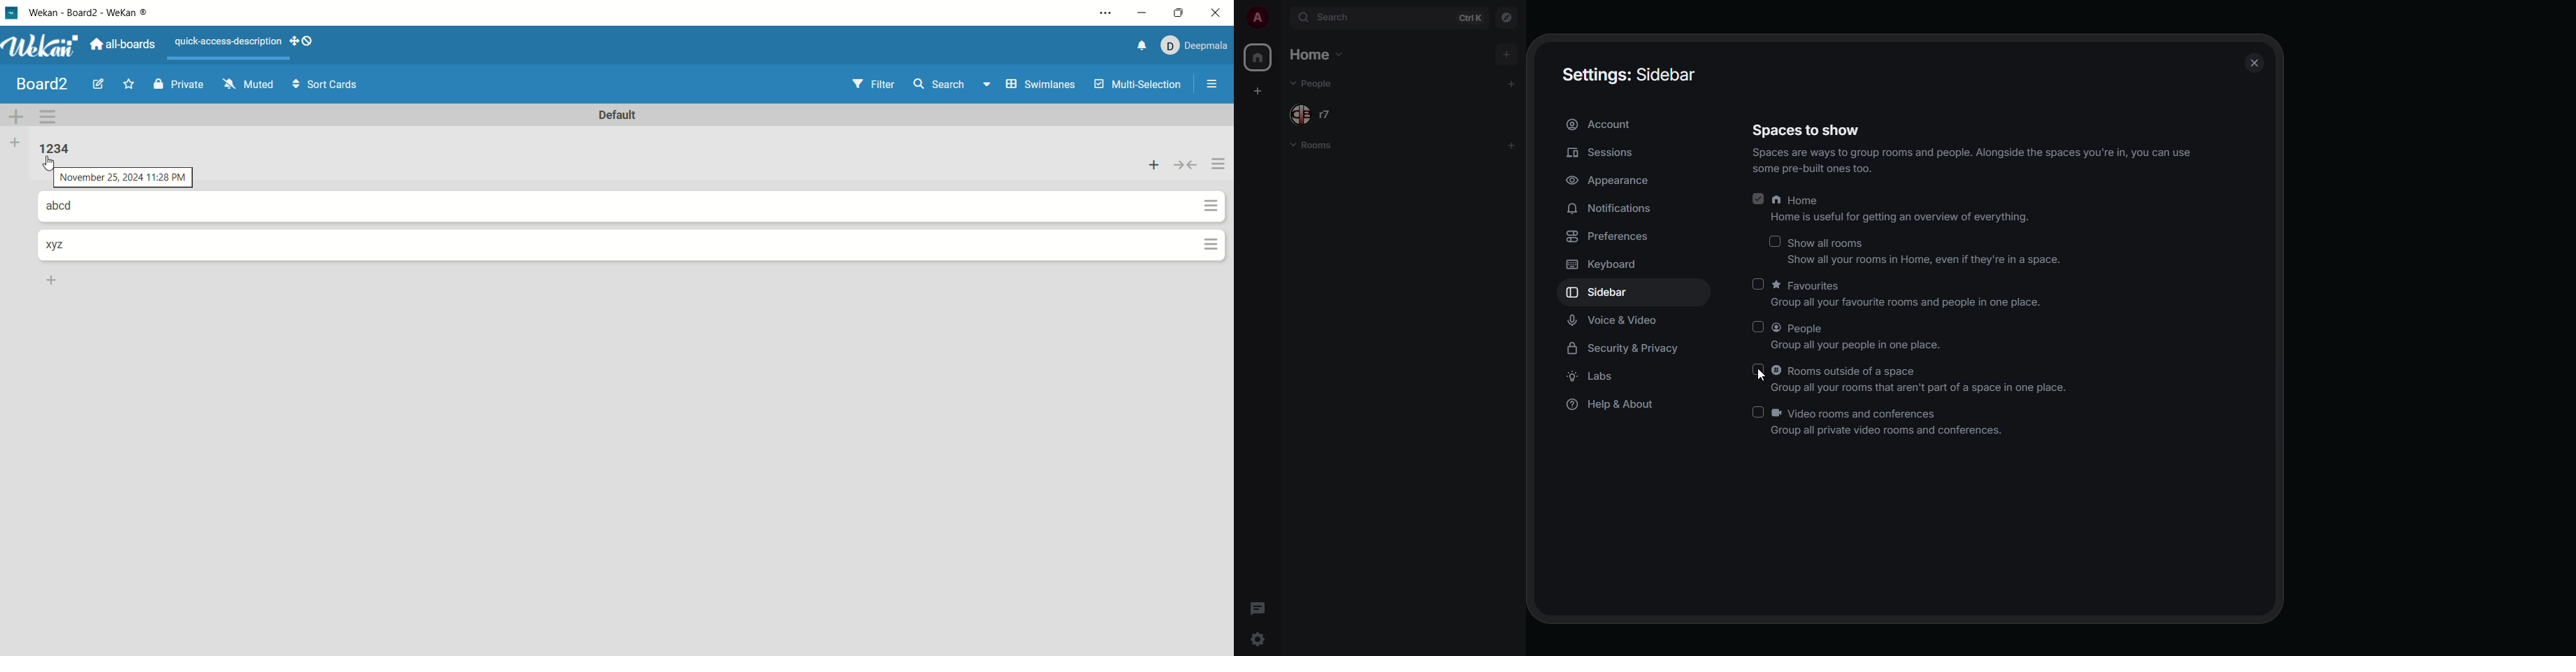 This screenshot has width=2576, height=672. Describe the element at coordinates (1512, 145) in the screenshot. I see `add` at that location.